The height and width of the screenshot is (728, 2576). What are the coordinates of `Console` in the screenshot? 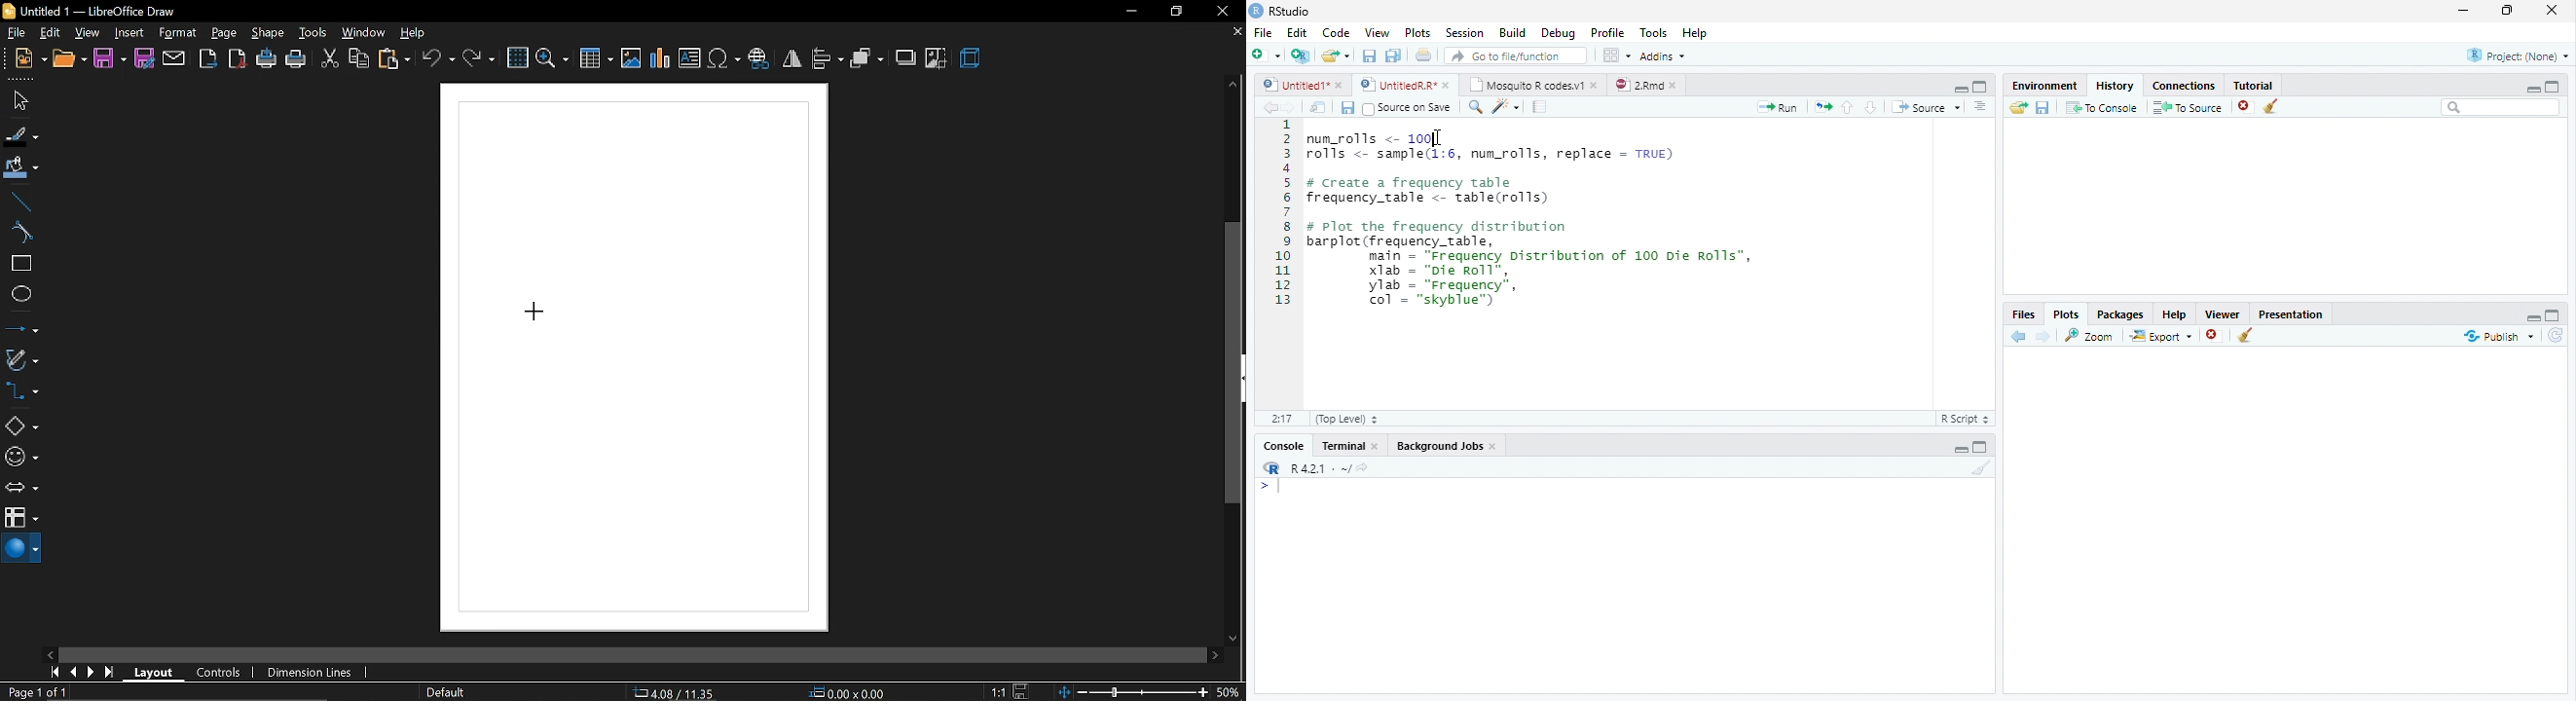 It's located at (1622, 585).